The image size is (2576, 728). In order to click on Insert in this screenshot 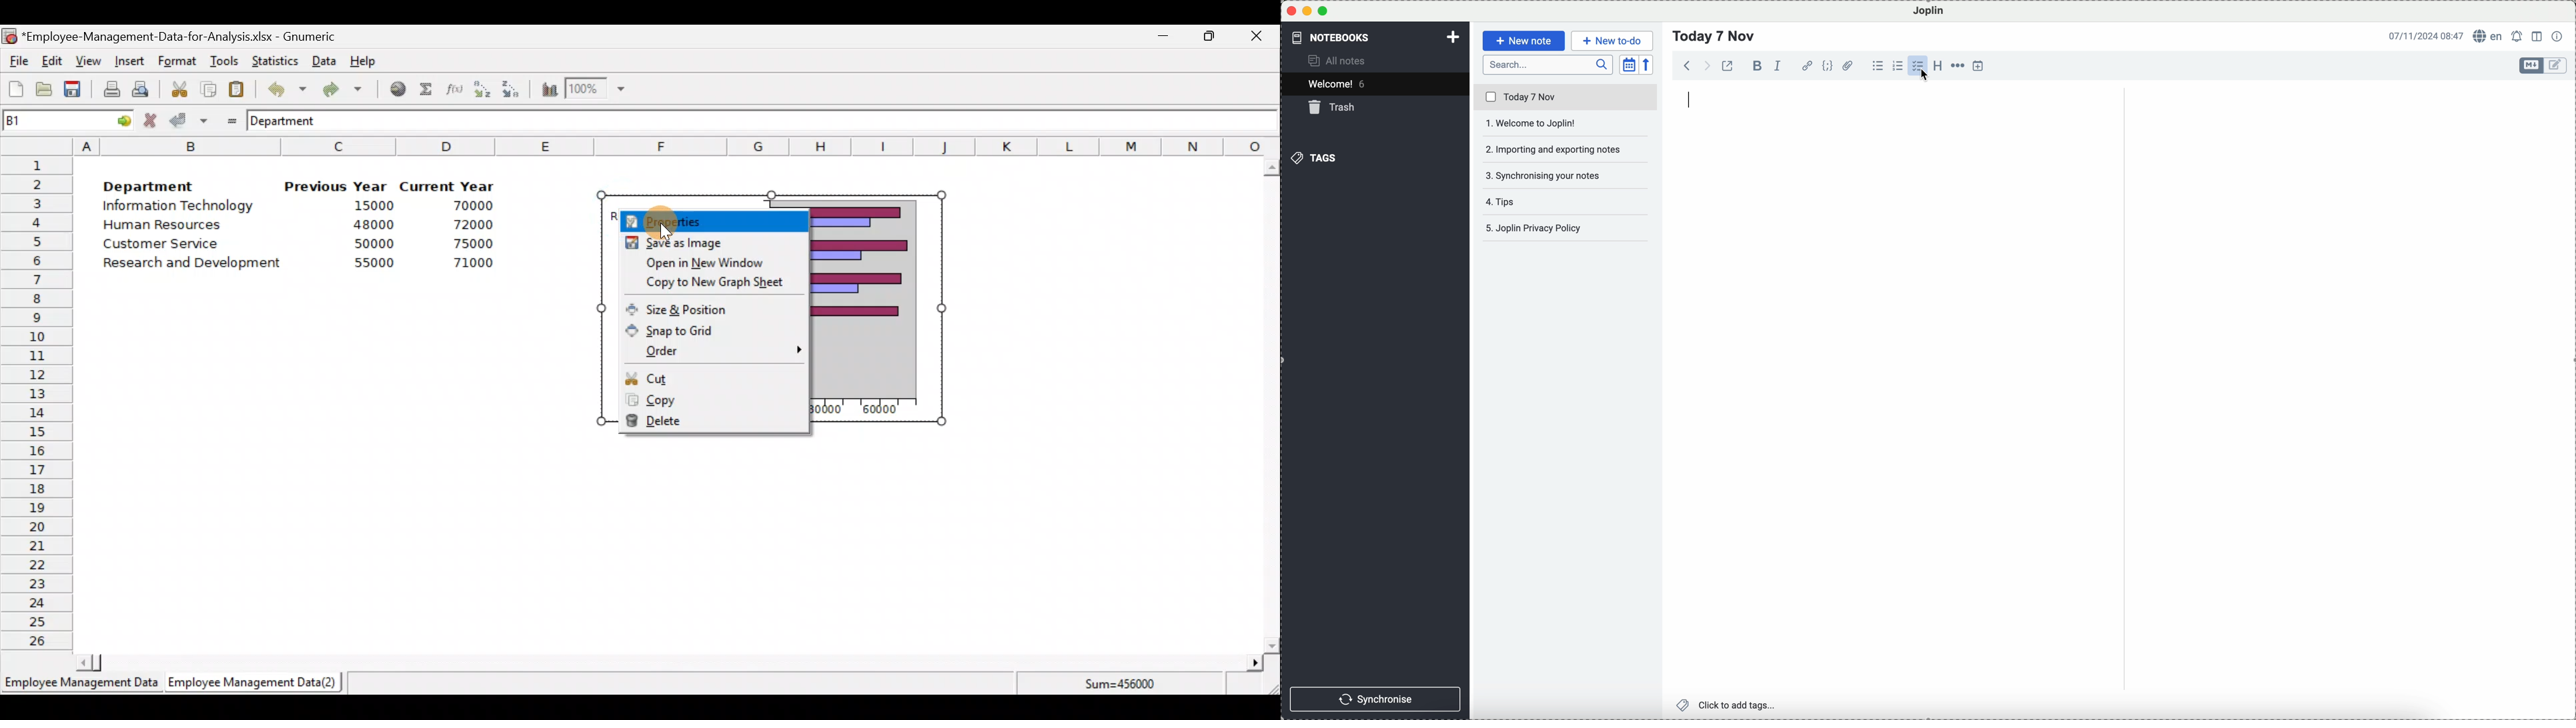, I will do `click(128, 61)`.